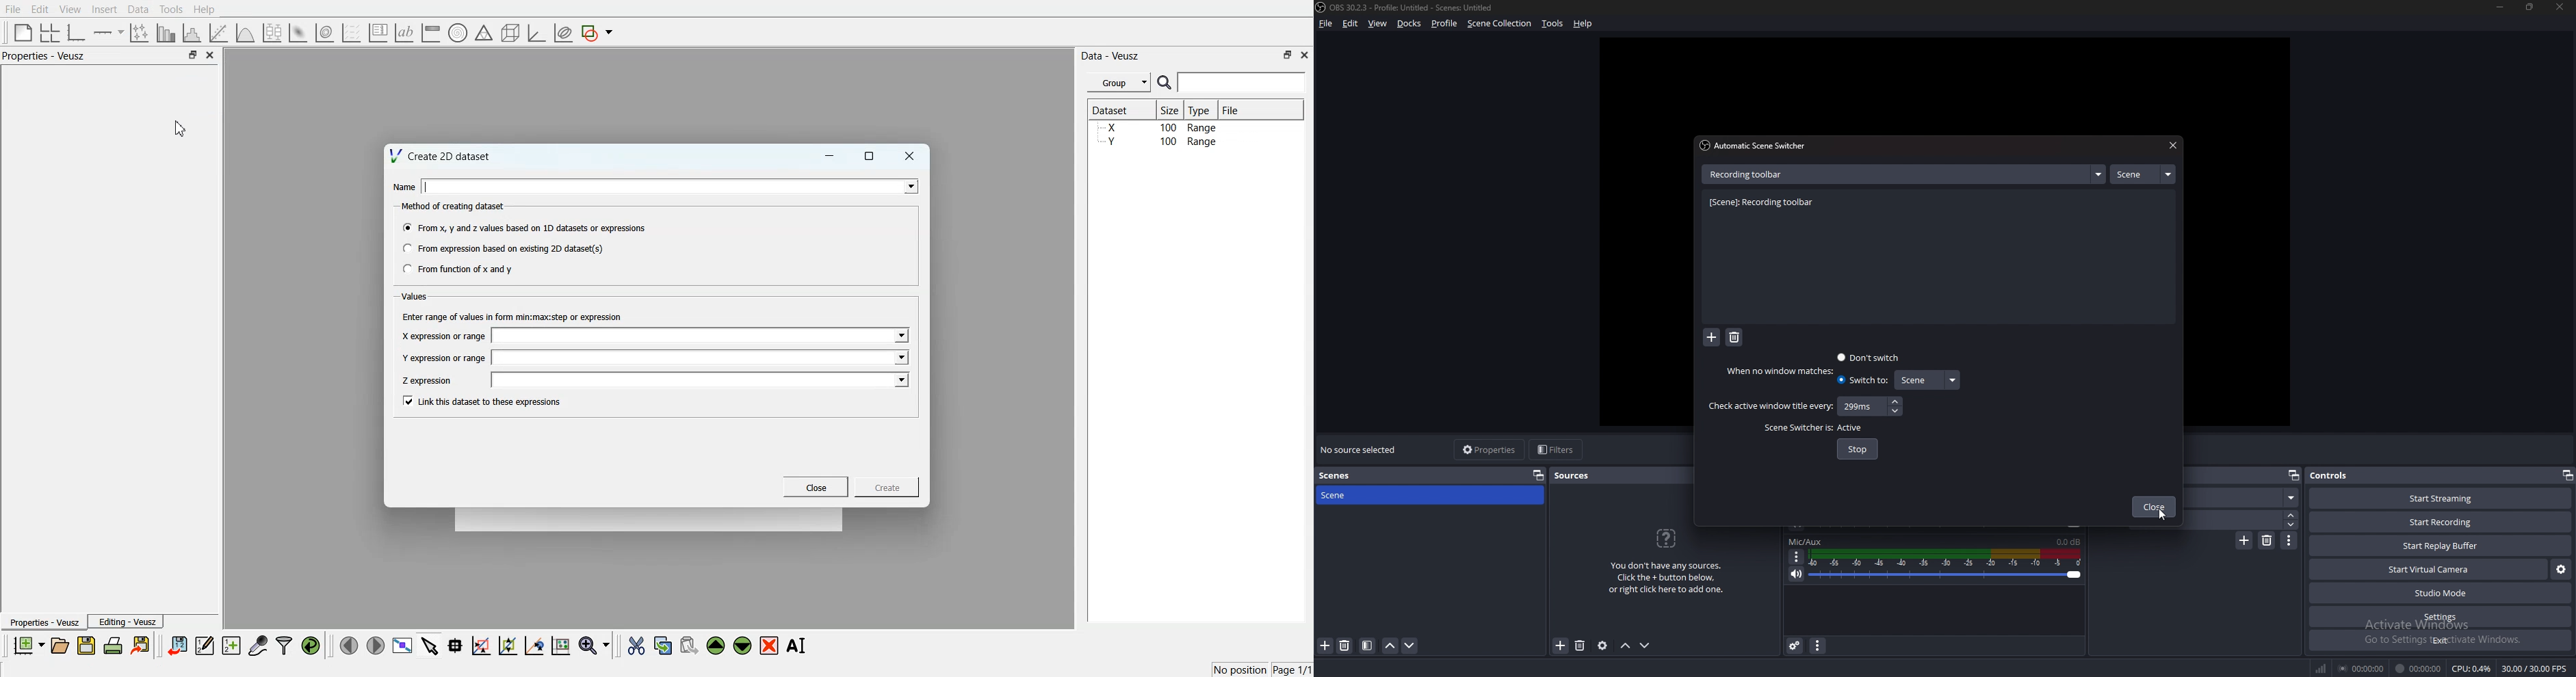 This screenshot has width=2576, height=700. What do you see at coordinates (1625, 646) in the screenshot?
I see `move source up` at bounding box center [1625, 646].